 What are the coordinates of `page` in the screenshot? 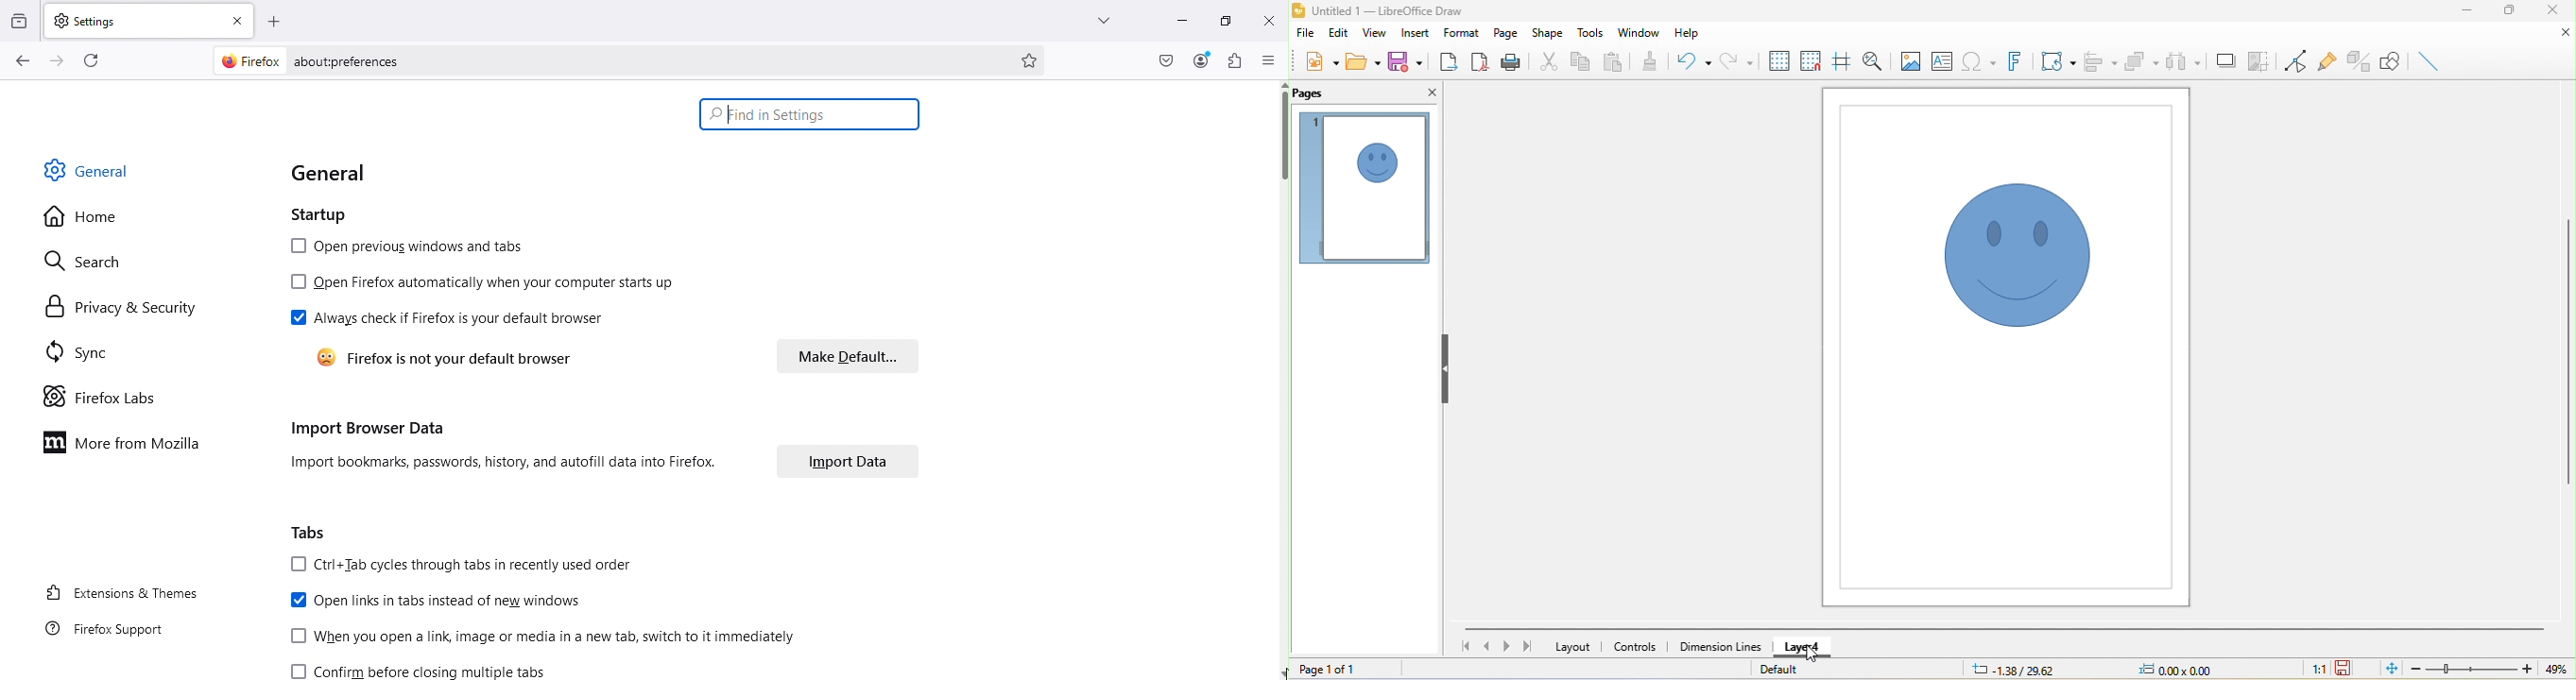 It's located at (1505, 34).